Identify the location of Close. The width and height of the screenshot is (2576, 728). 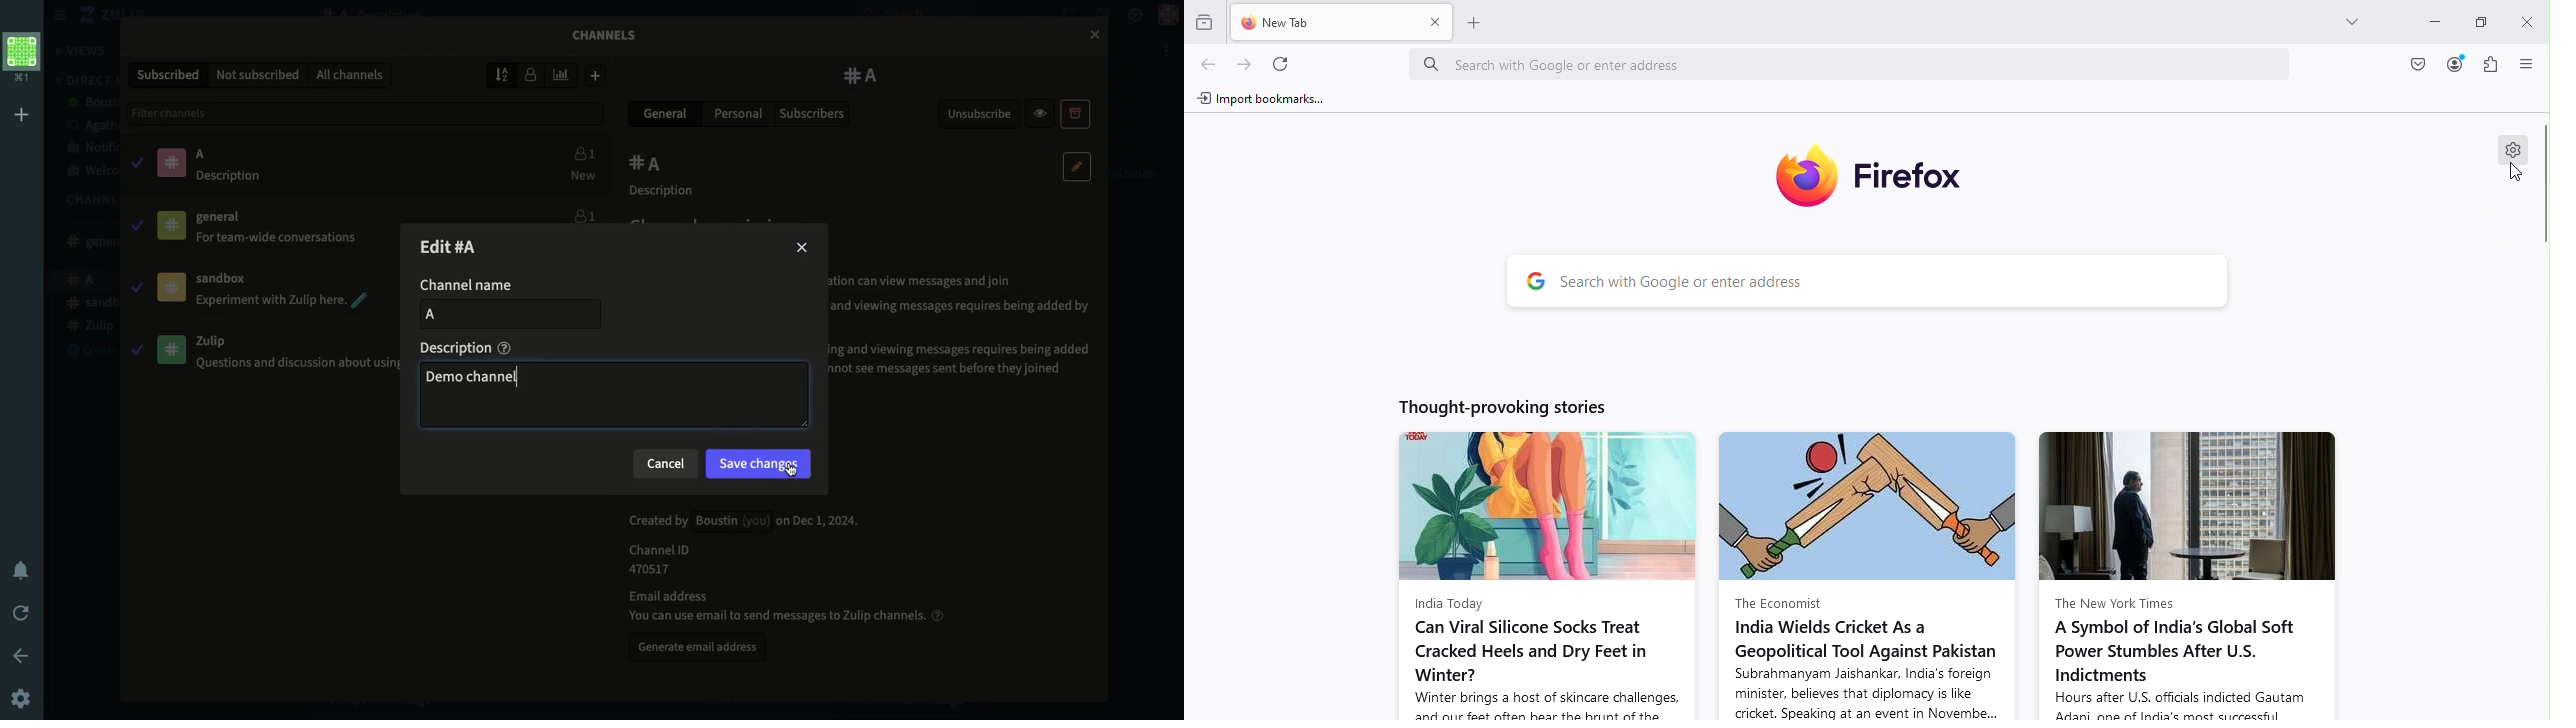
(801, 250).